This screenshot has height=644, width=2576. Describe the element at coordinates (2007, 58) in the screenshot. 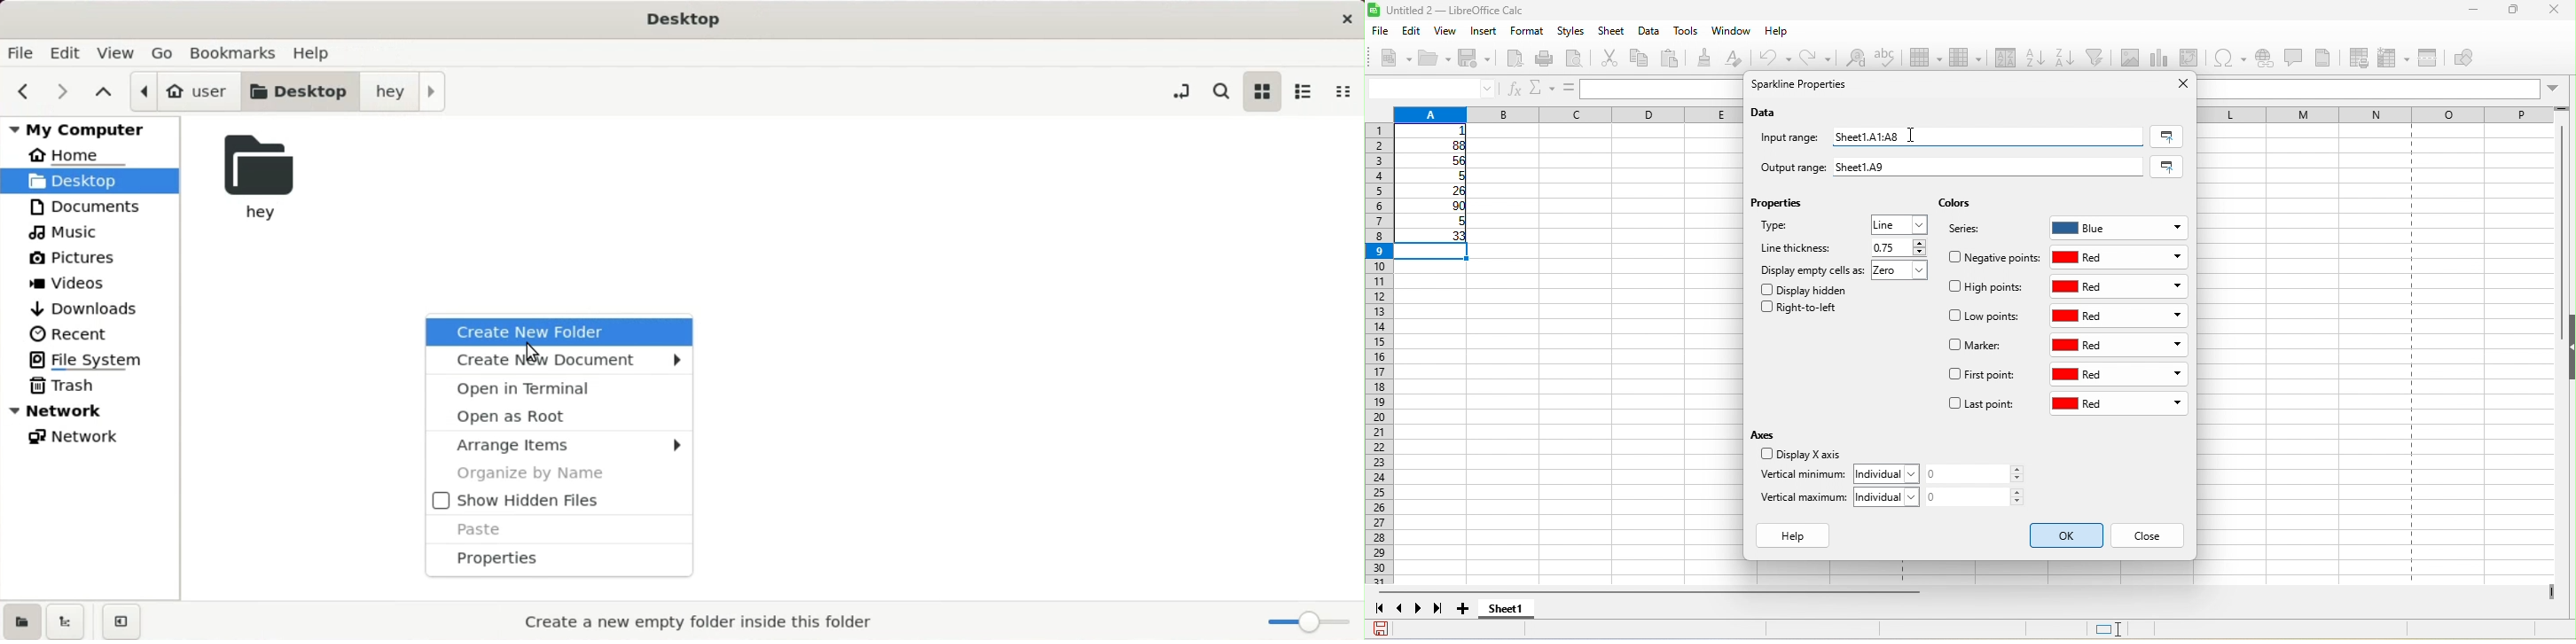

I see `sort` at that location.